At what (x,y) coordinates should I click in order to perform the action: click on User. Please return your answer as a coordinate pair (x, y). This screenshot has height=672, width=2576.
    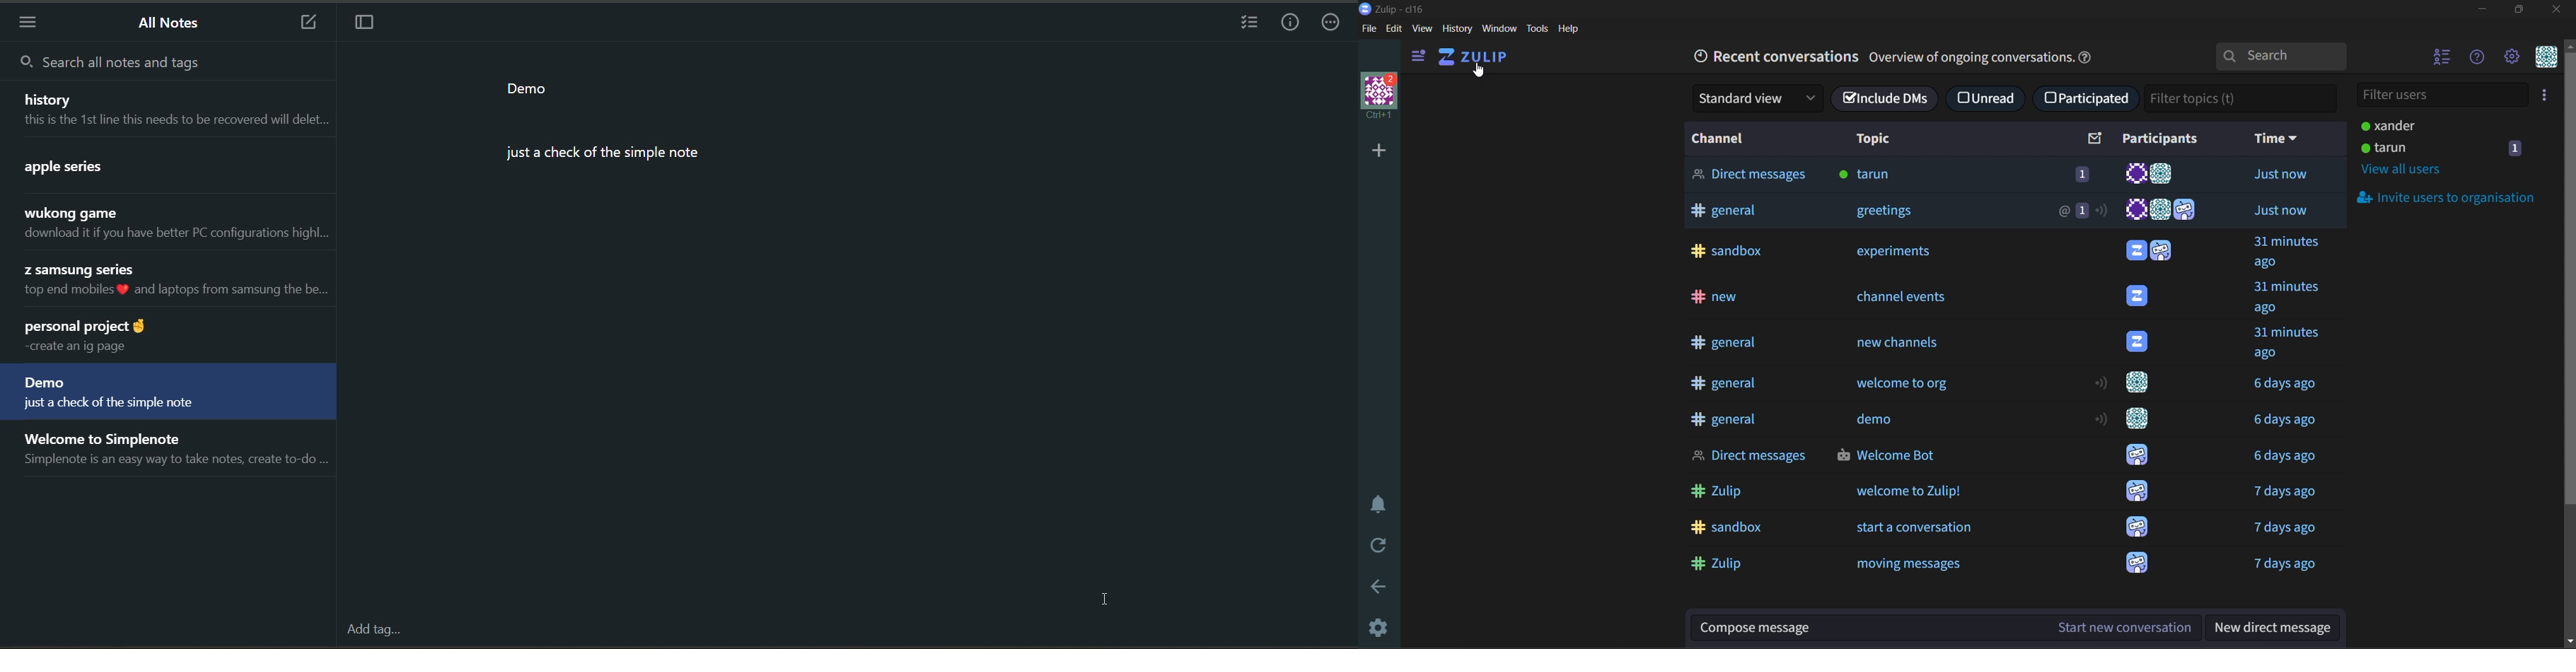
    Looking at the image, I should click on (2139, 562).